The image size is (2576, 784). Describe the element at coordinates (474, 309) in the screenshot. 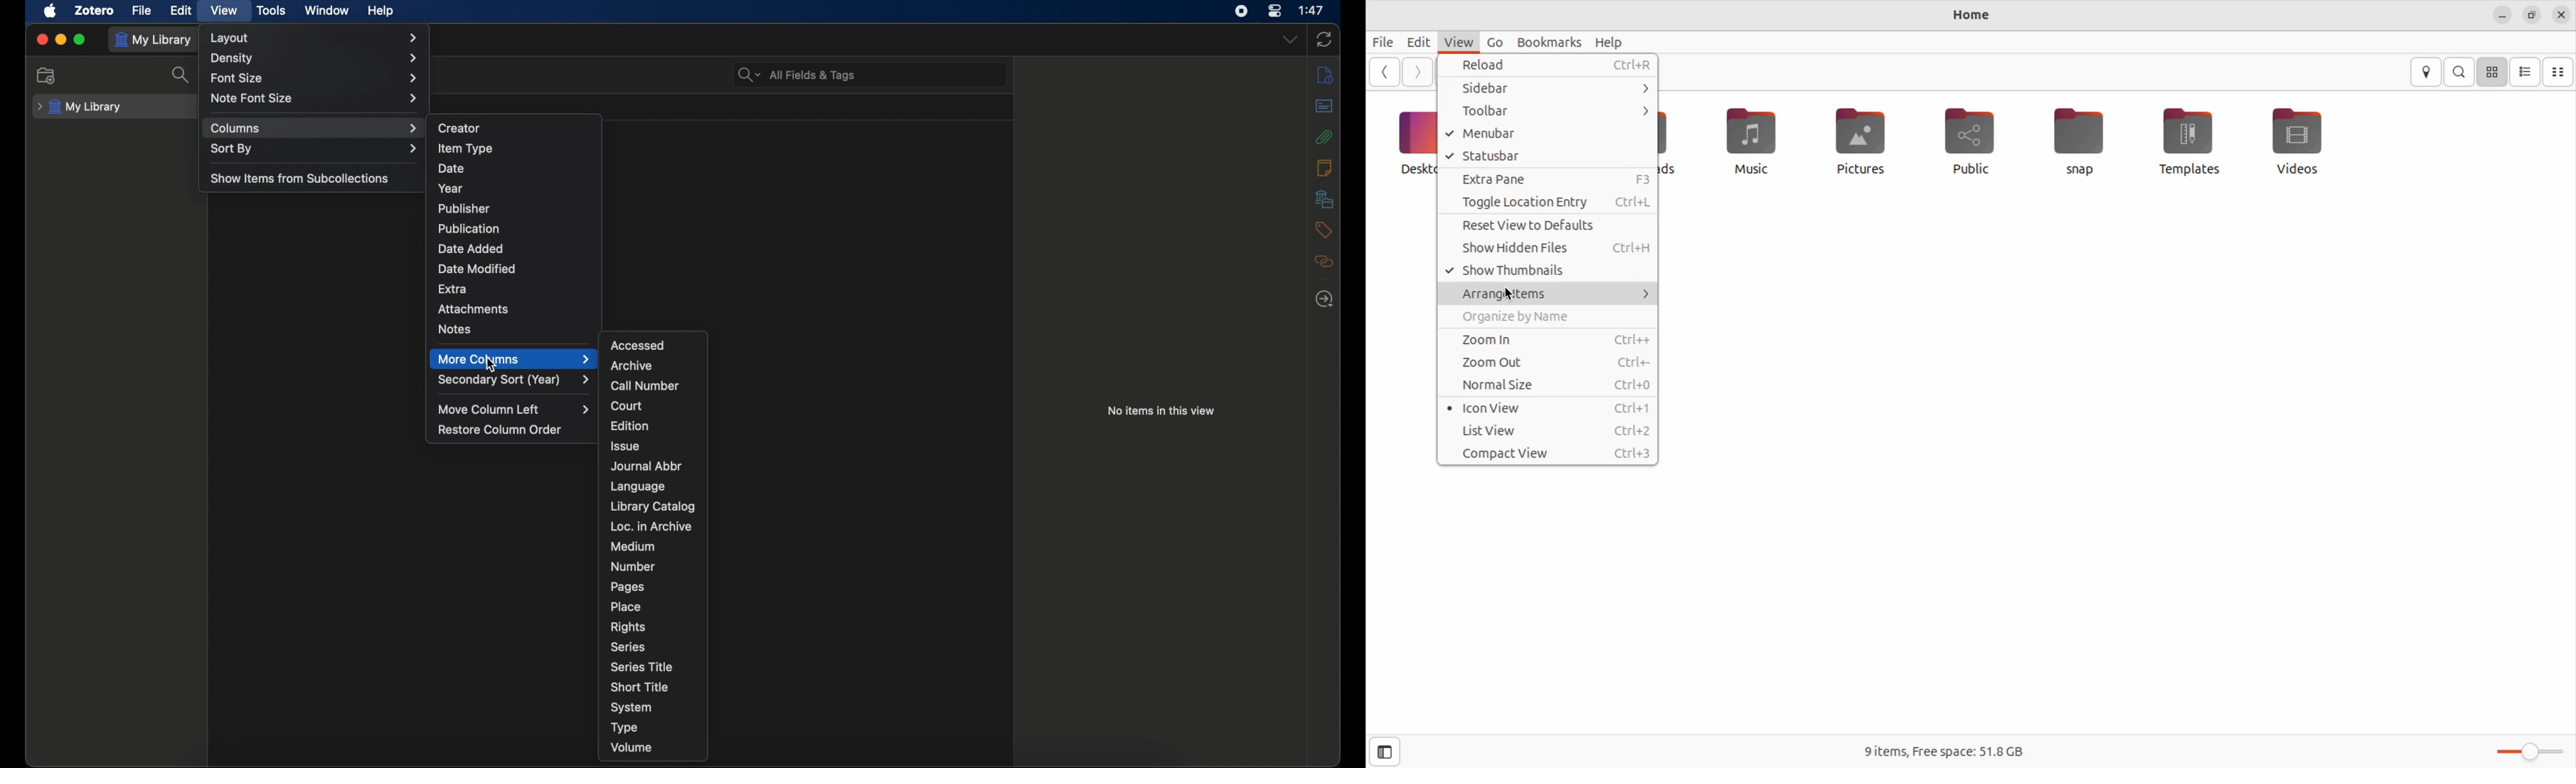

I see `attachments` at that location.